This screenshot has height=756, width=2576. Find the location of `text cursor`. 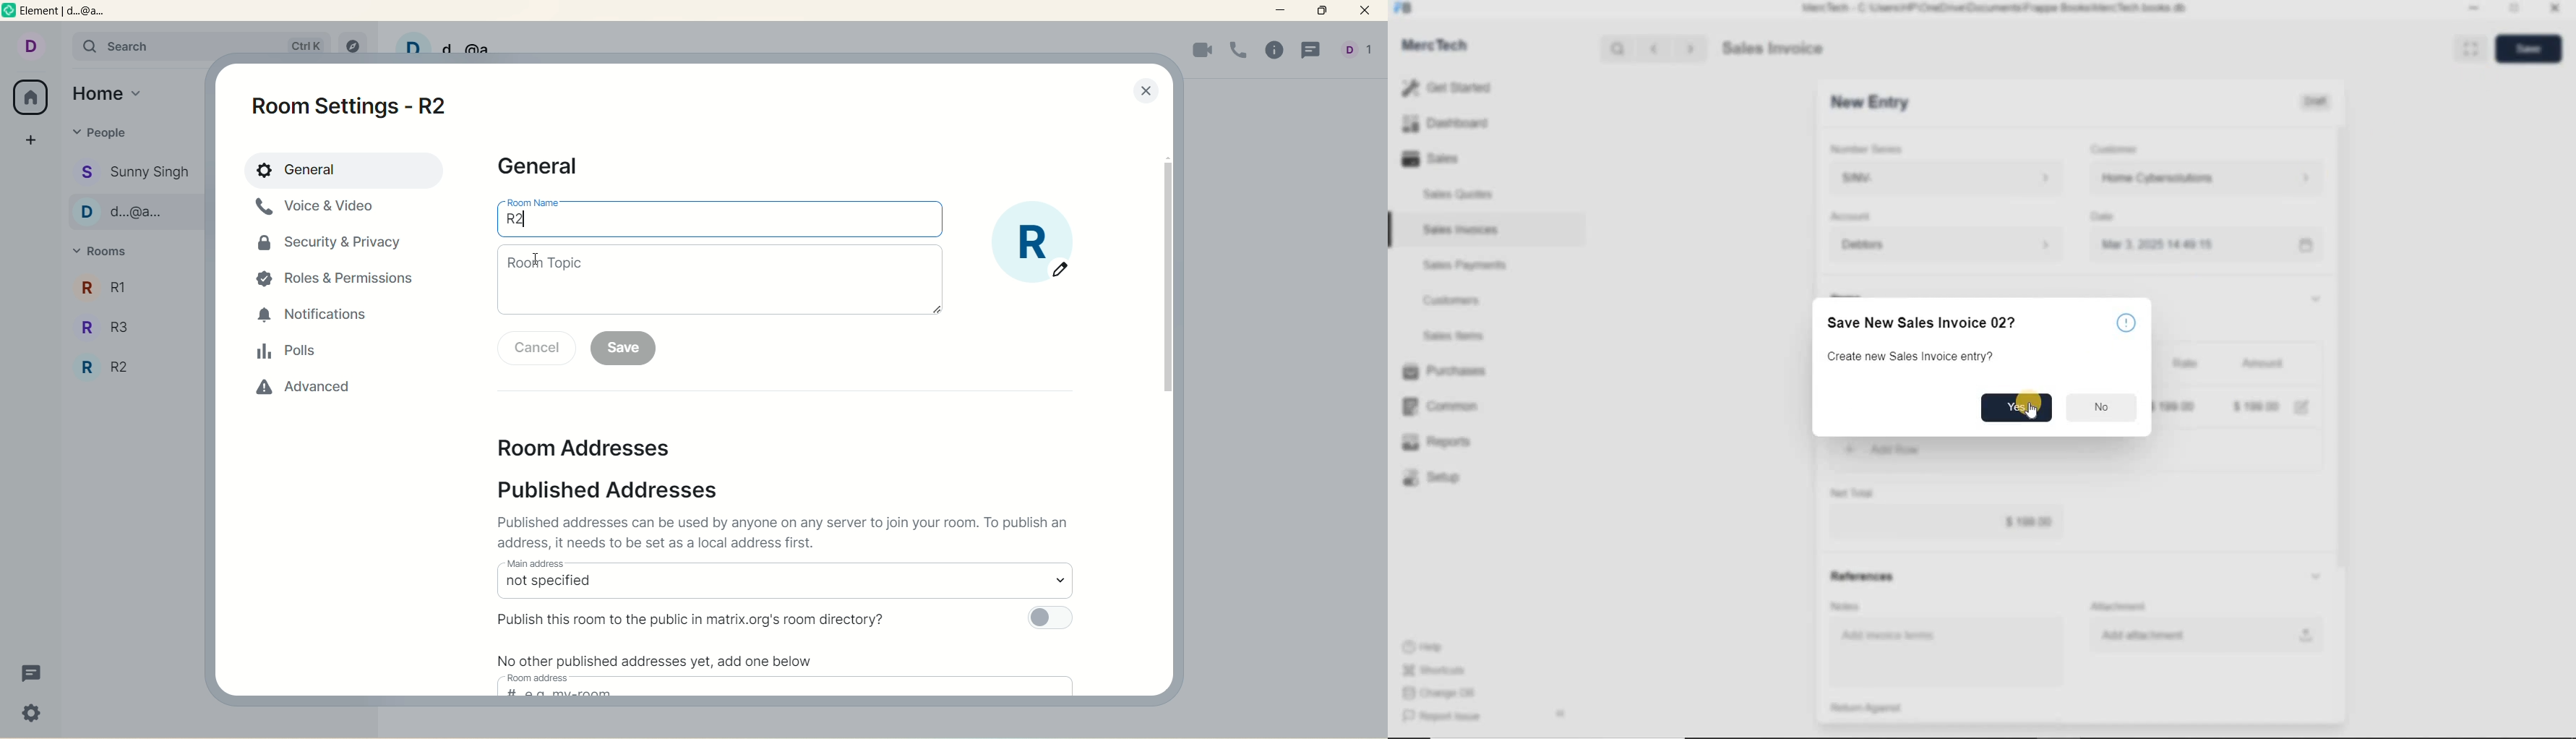

text cursor is located at coordinates (539, 255).